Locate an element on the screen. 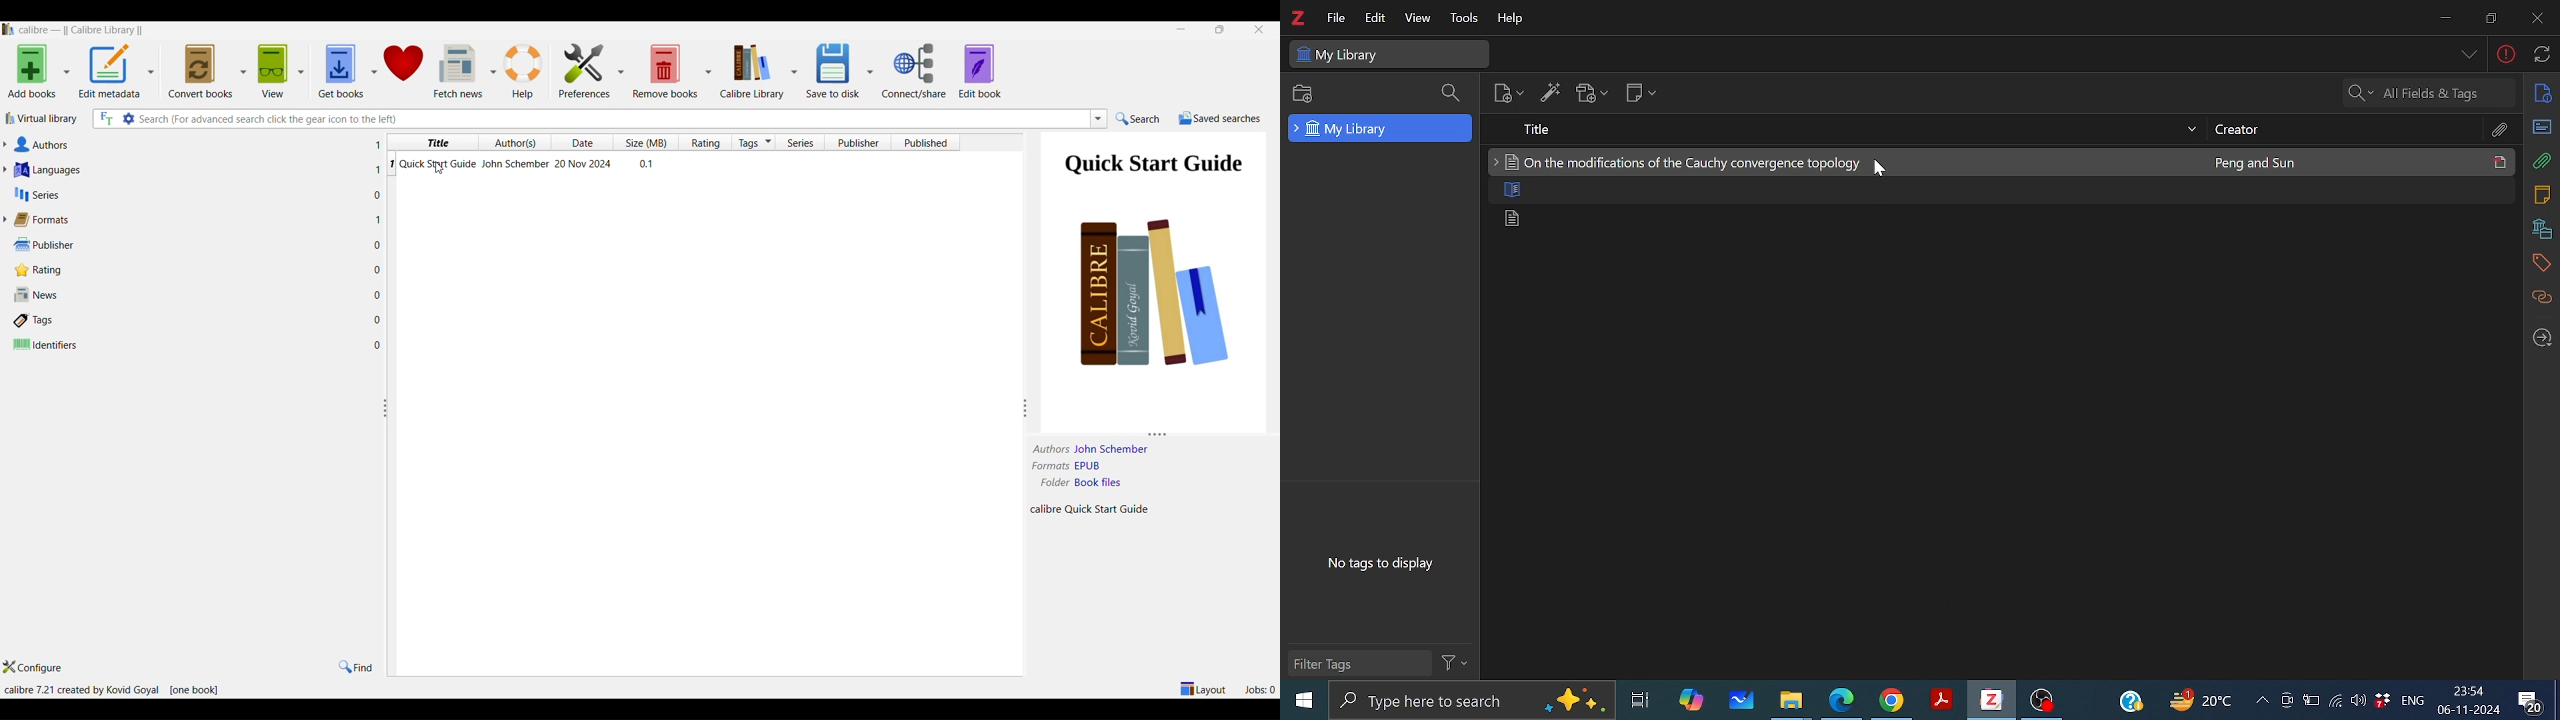  Meet is located at coordinates (2286, 701).